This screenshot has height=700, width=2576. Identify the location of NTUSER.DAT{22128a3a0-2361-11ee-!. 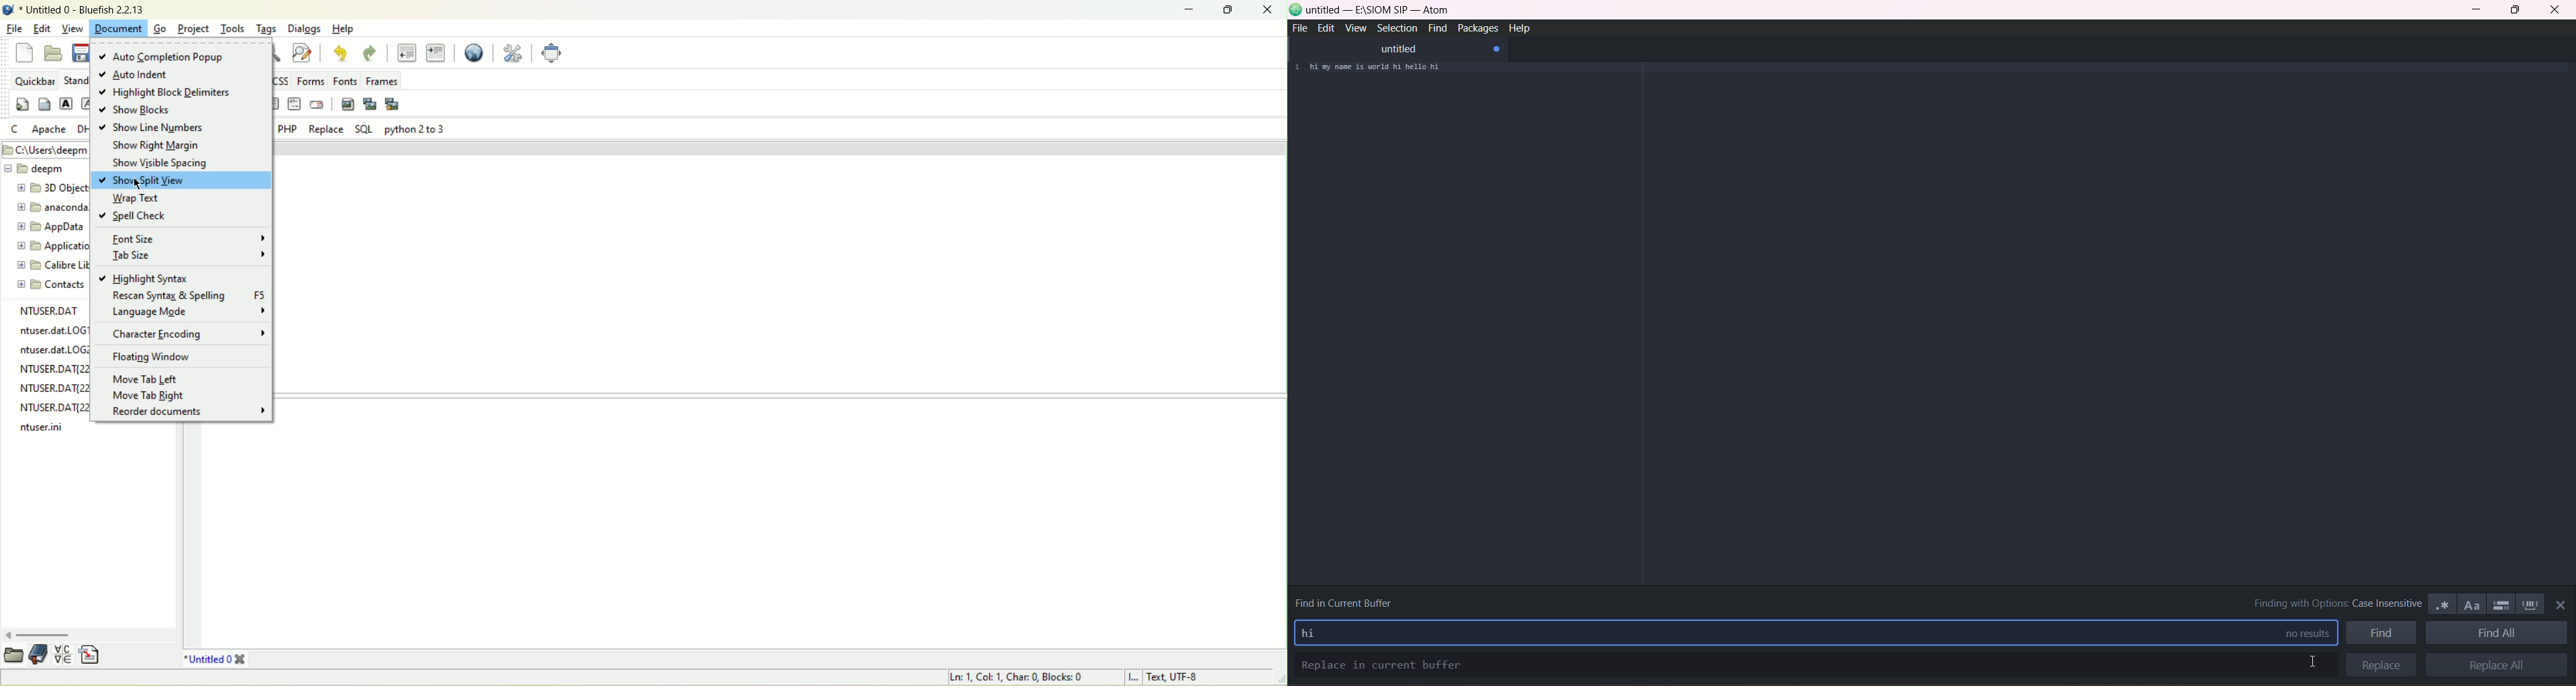
(52, 367).